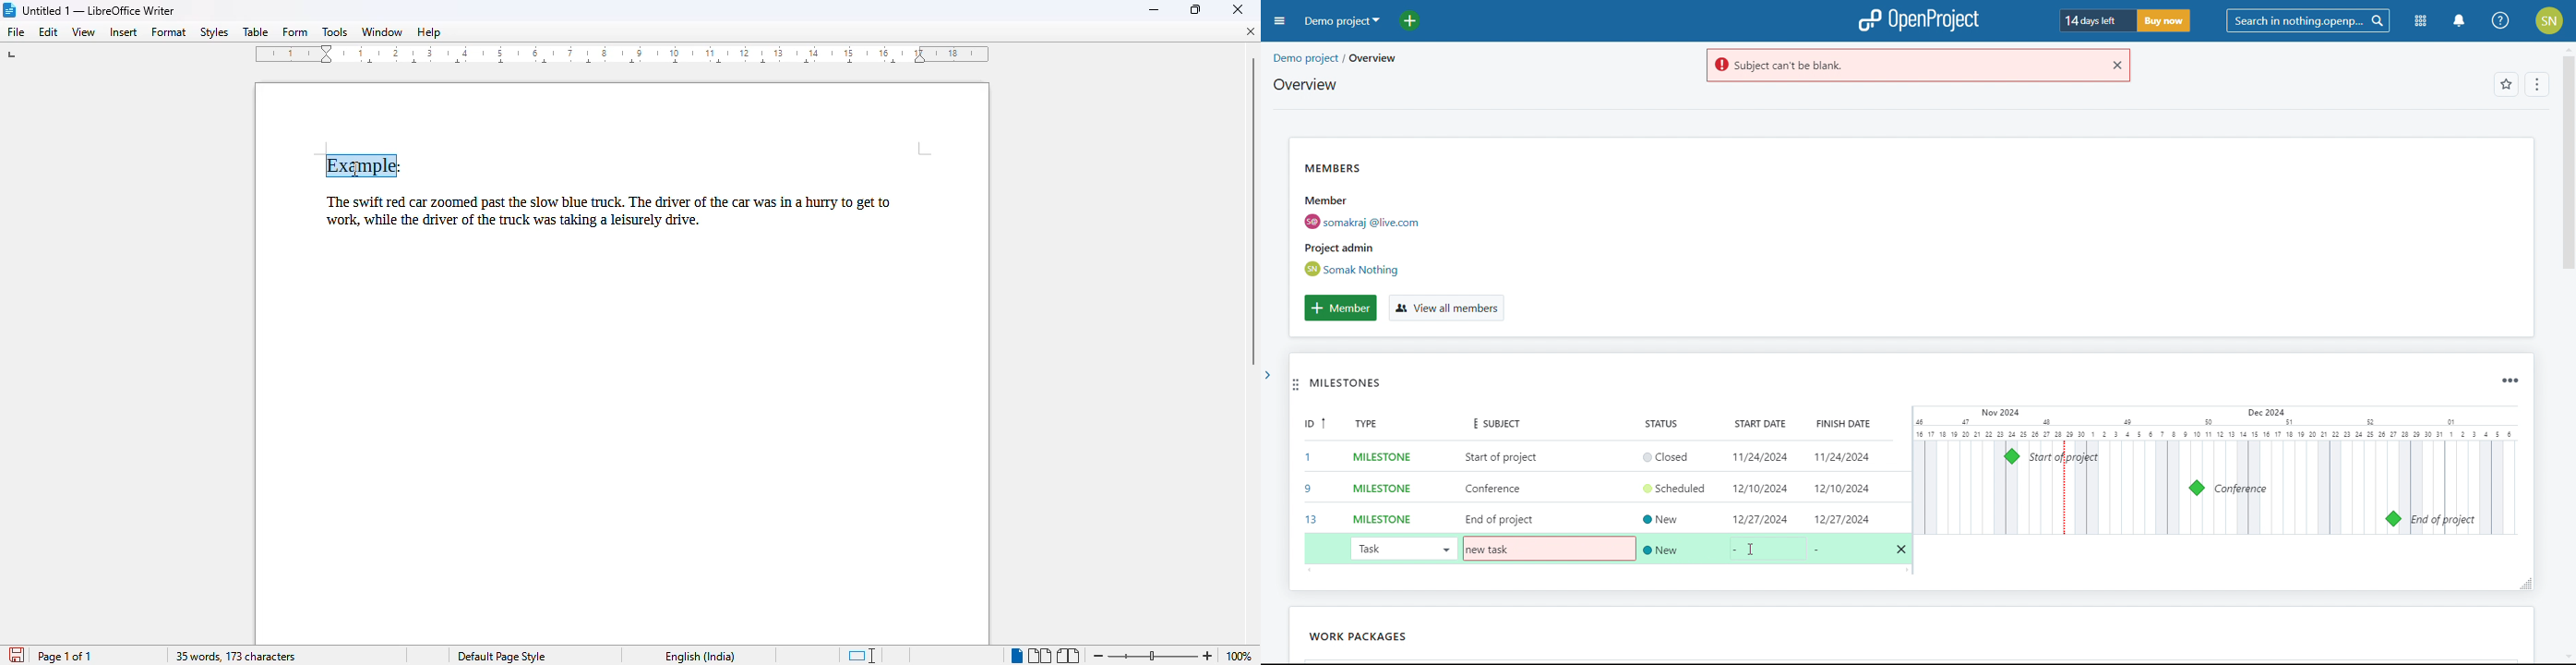 This screenshot has width=2576, height=672. Describe the element at coordinates (1772, 549) in the screenshot. I see `selecting start date` at that location.